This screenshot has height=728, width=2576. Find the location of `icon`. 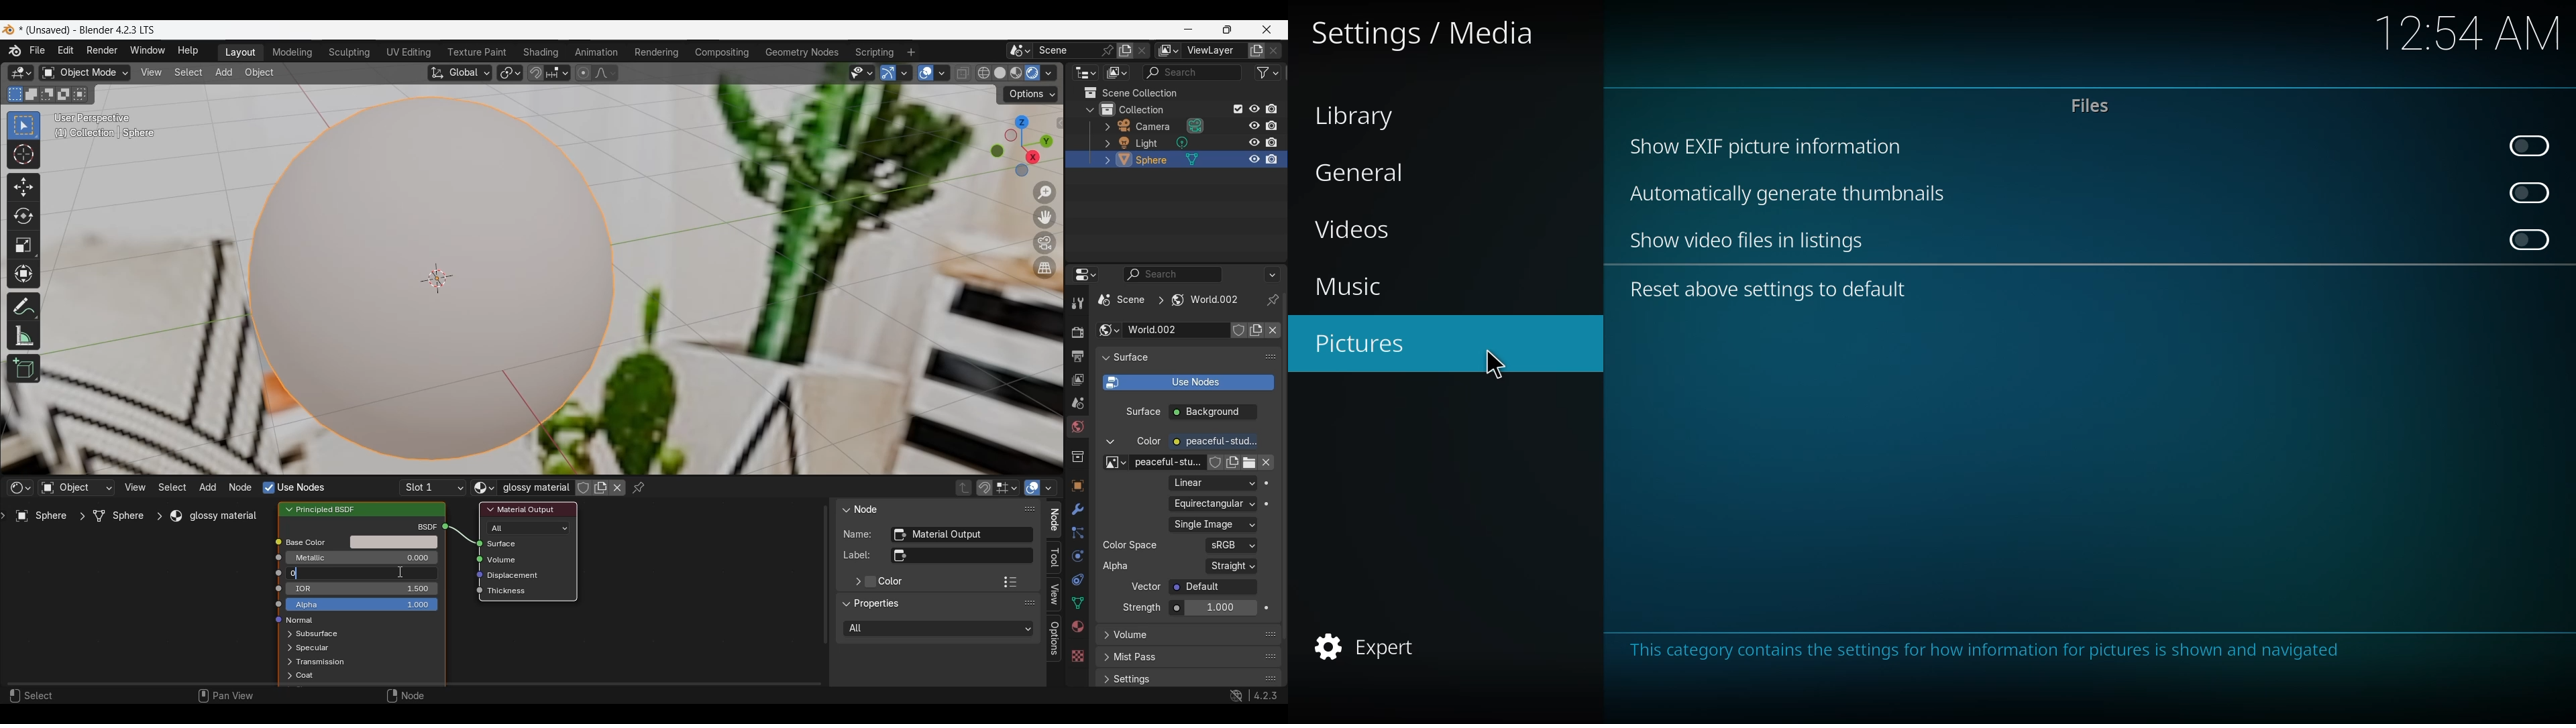

icon is located at coordinates (271, 587).